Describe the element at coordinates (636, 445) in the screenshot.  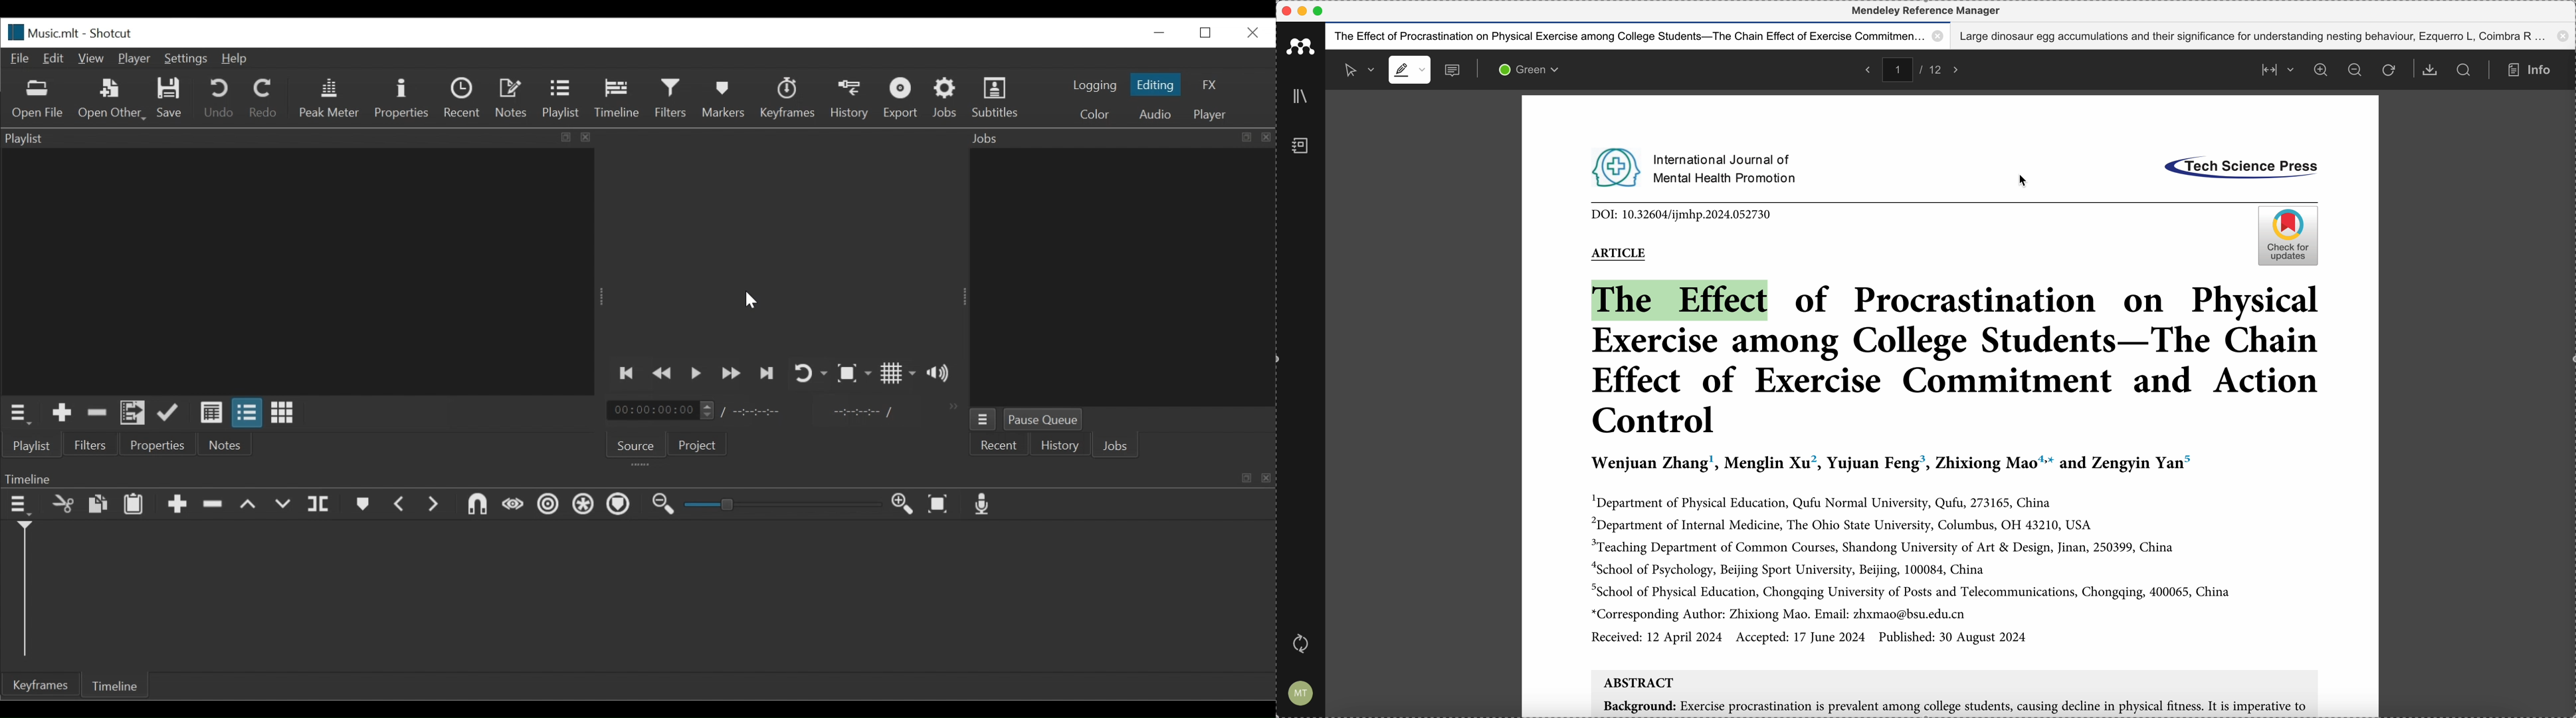
I see `Source` at that location.